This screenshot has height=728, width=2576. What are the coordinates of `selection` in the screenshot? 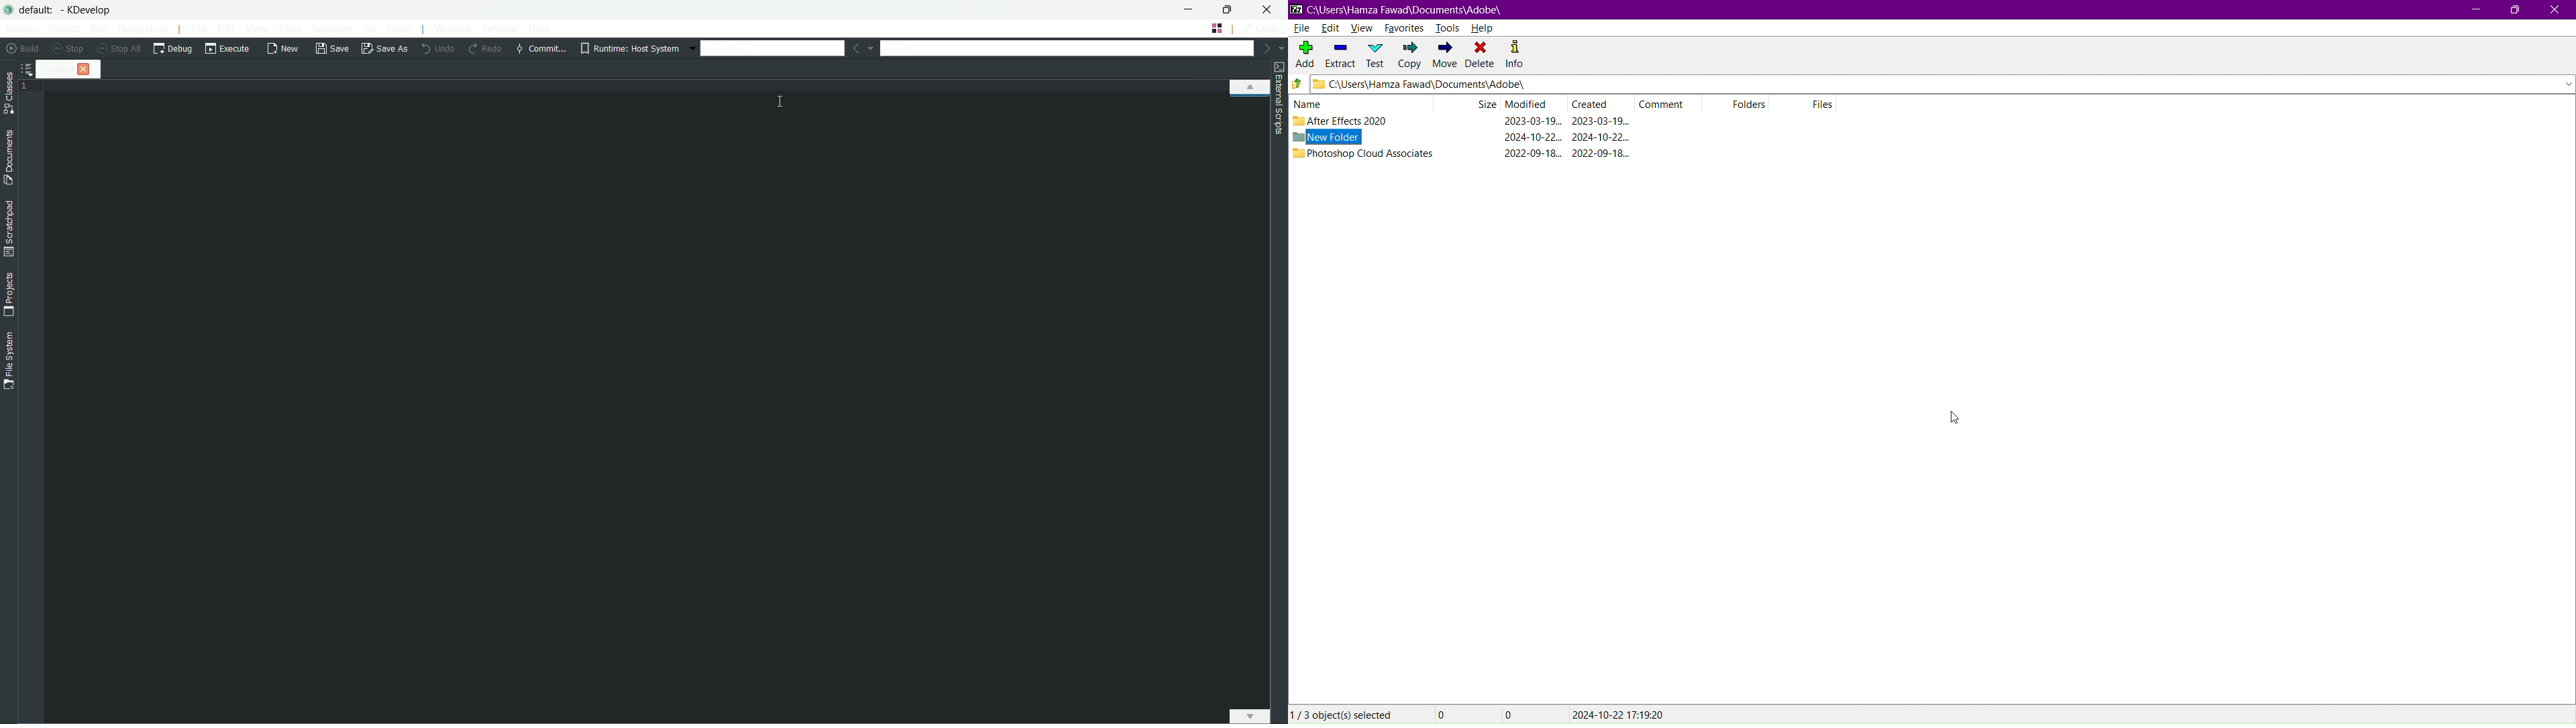 It's located at (331, 29).